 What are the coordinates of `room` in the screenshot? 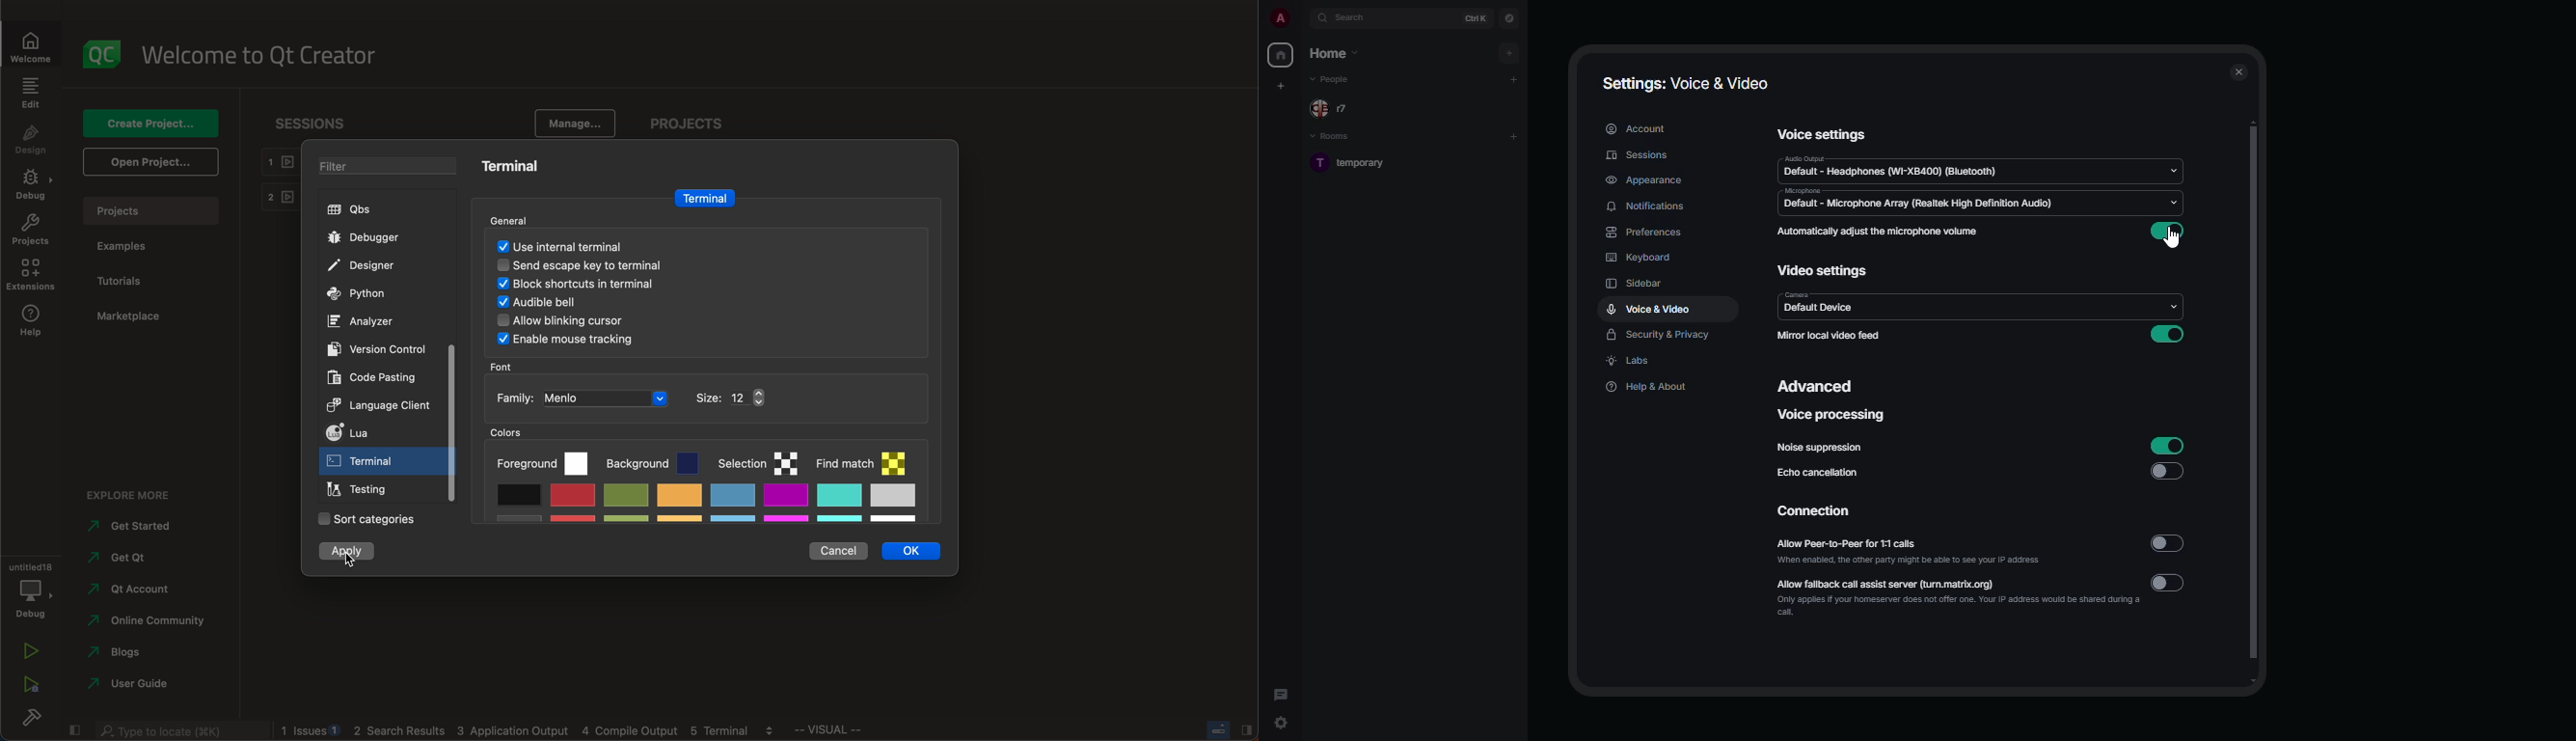 It's located at (1354, 162).